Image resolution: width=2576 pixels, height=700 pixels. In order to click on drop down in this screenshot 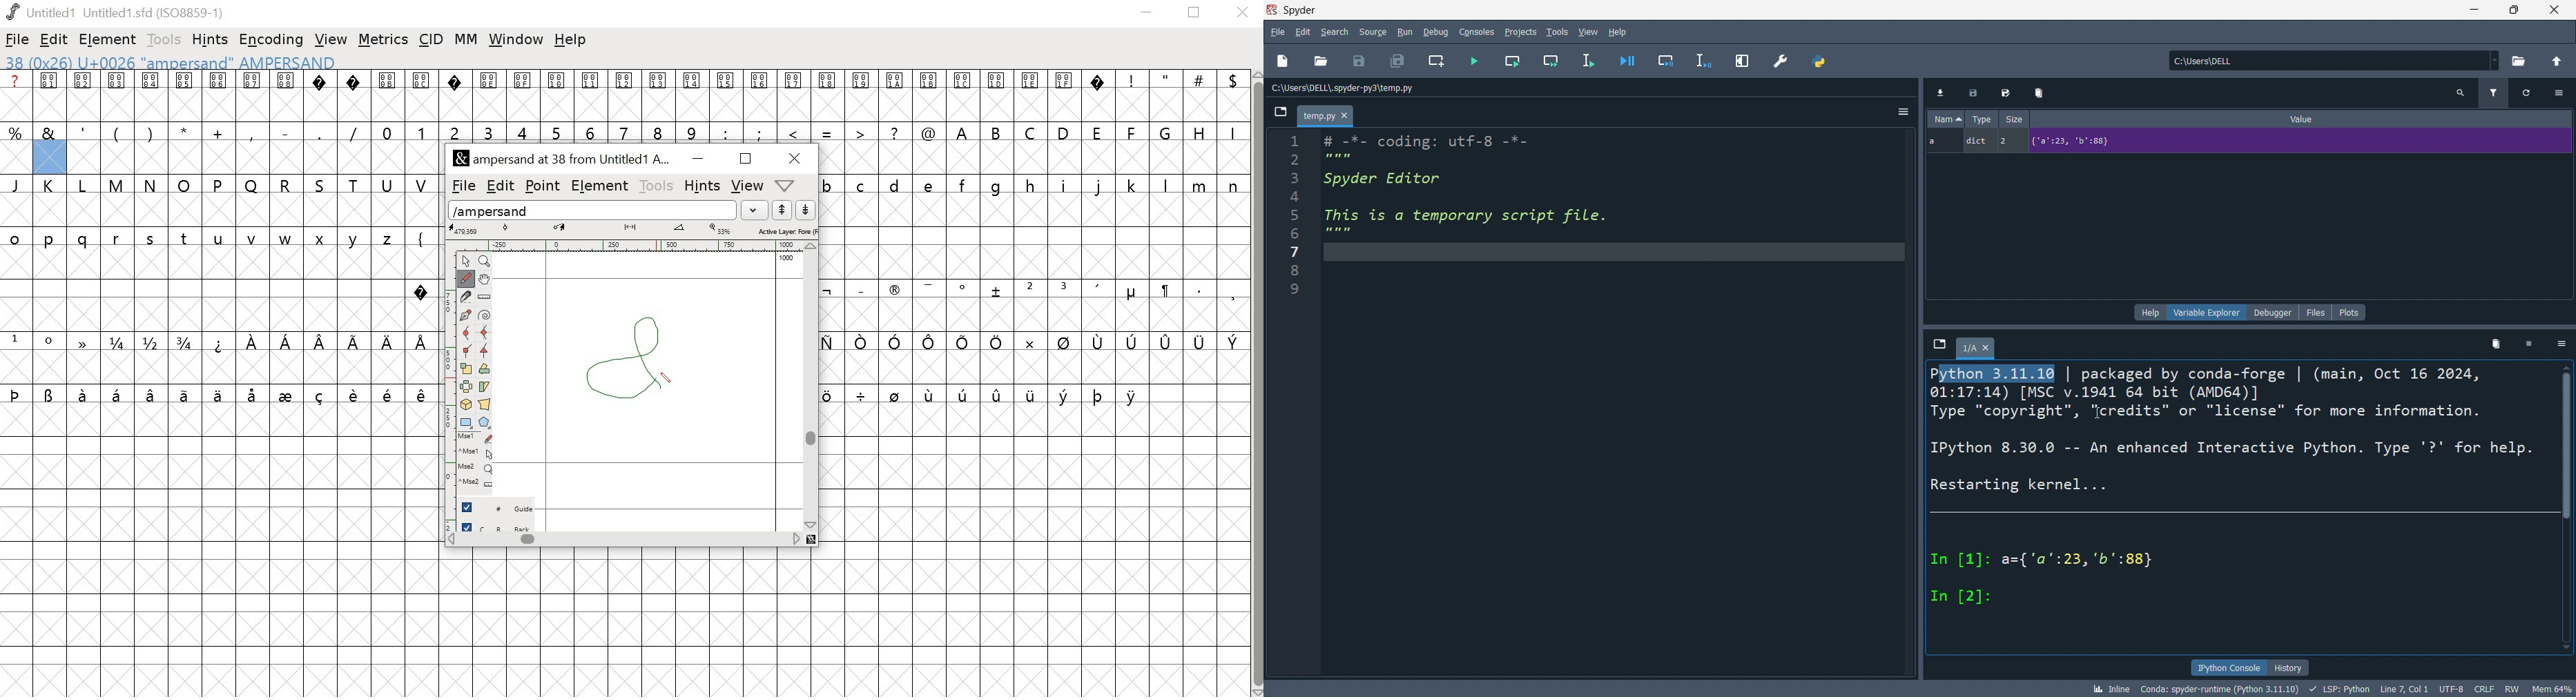, I will do `click(757, 210)`.